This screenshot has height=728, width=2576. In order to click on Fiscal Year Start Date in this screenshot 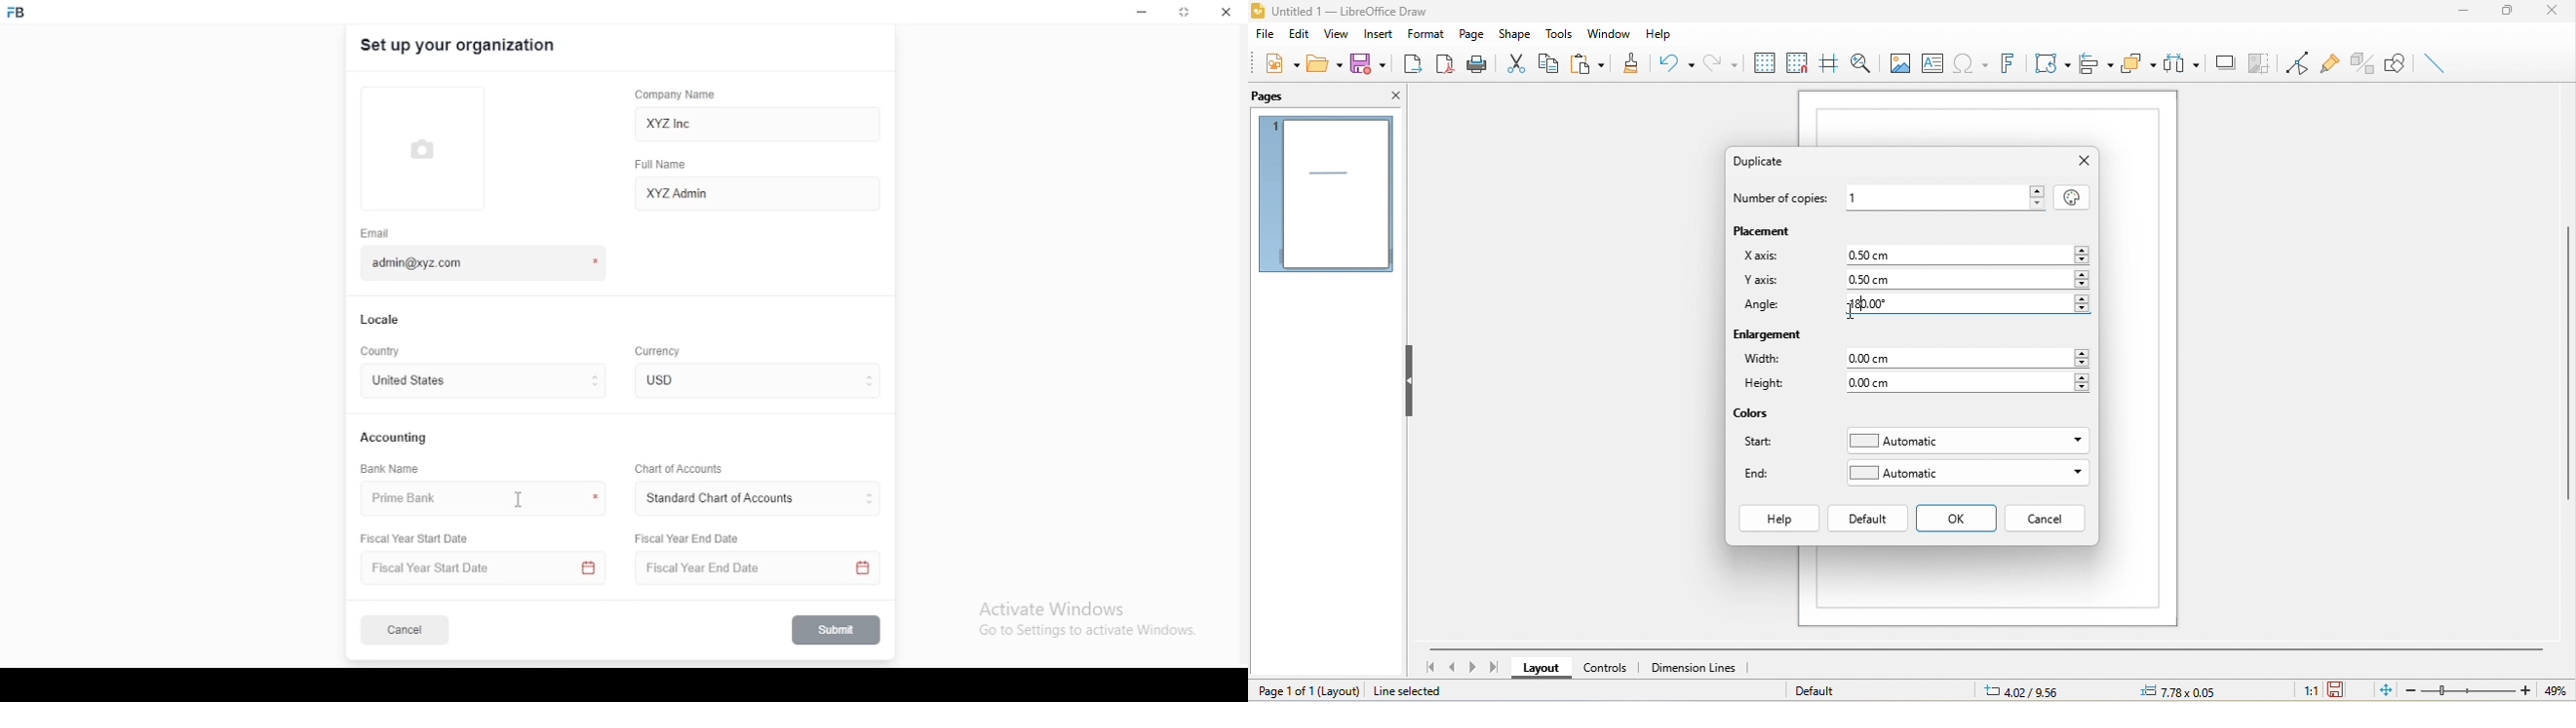, I will do `click(486, 568)`.